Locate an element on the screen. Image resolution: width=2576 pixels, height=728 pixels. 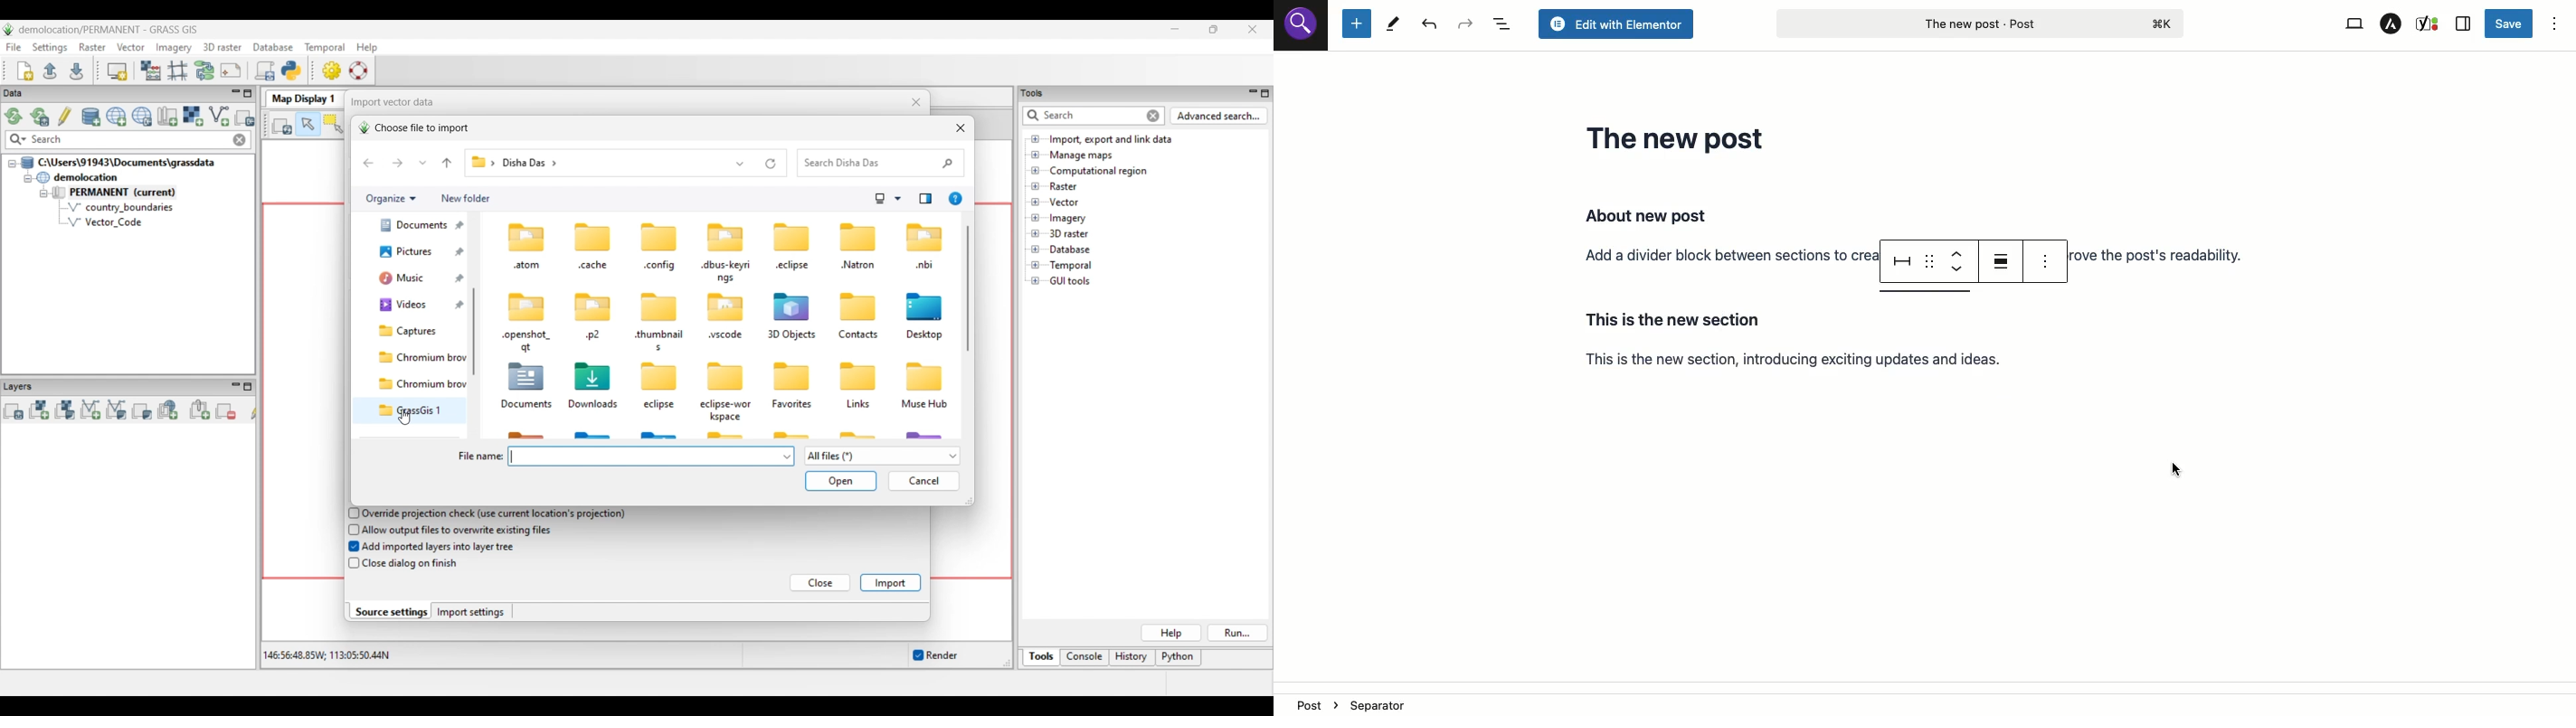
Site icon is located at coordinates (1302, 26).